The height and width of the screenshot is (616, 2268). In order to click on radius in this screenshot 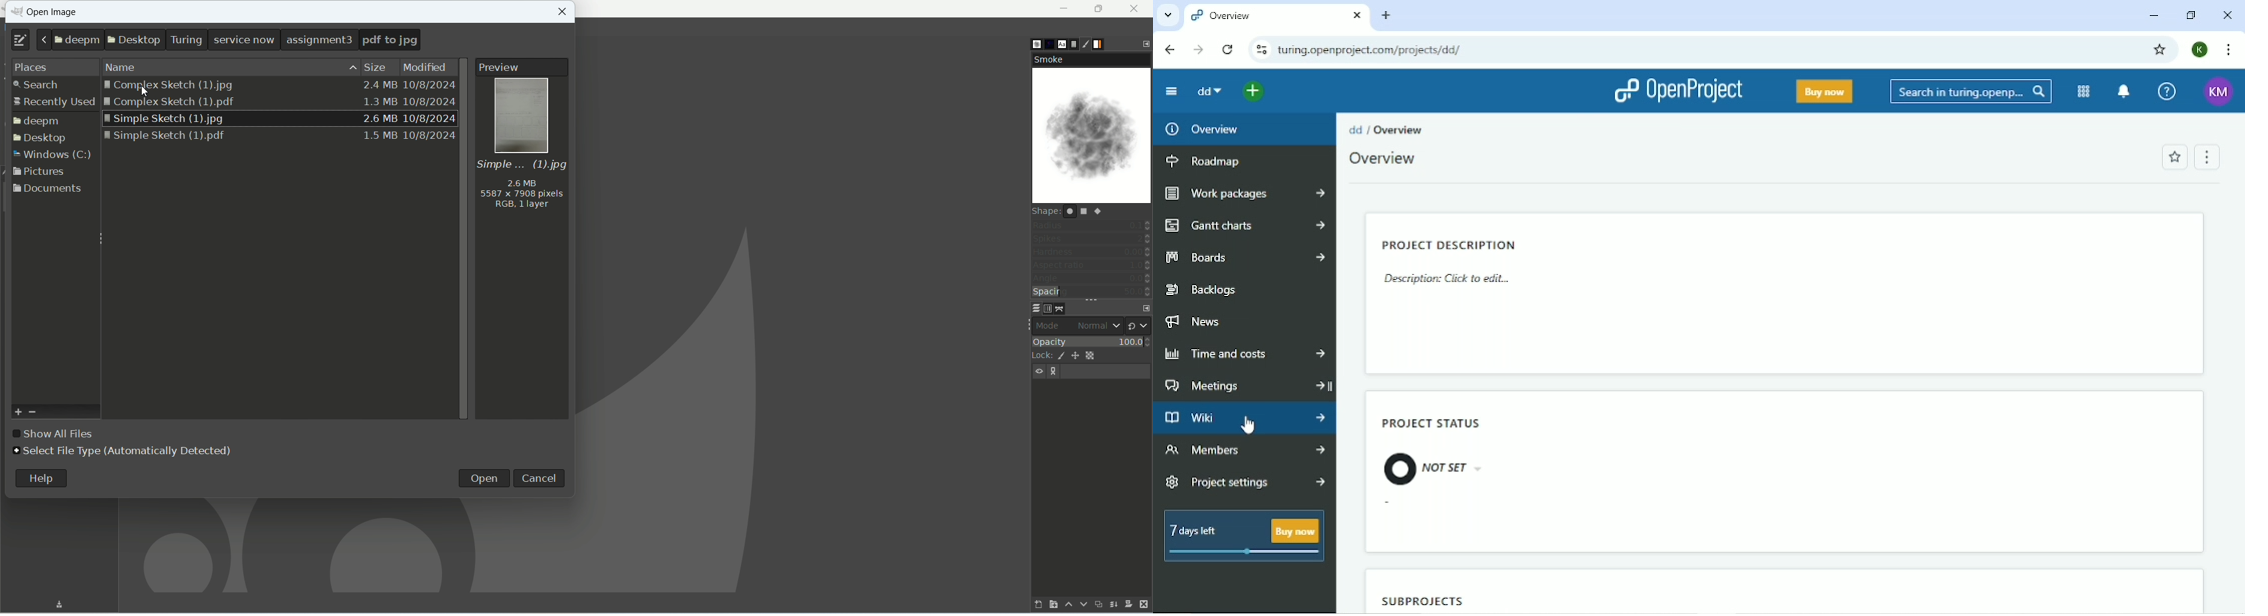, I will do `click(1092, 225)`.